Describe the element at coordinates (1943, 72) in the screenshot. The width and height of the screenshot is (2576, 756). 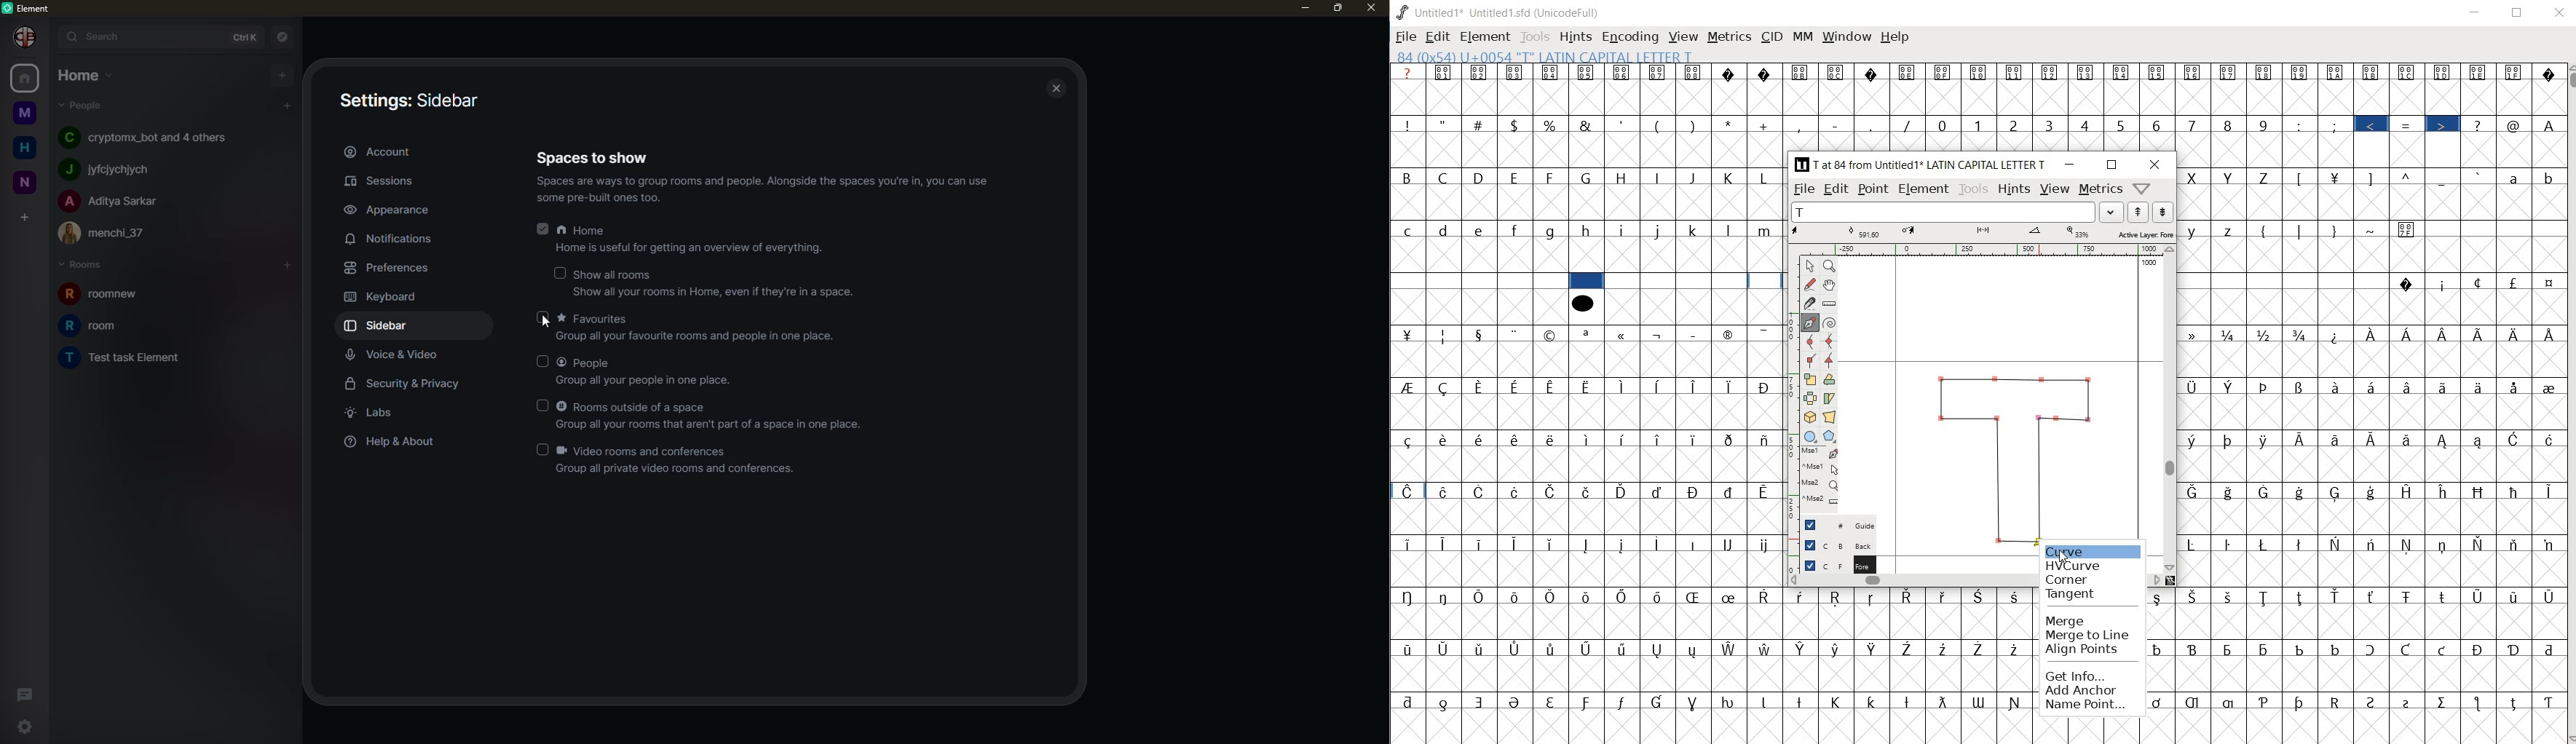
I see `Symbol` at that location.